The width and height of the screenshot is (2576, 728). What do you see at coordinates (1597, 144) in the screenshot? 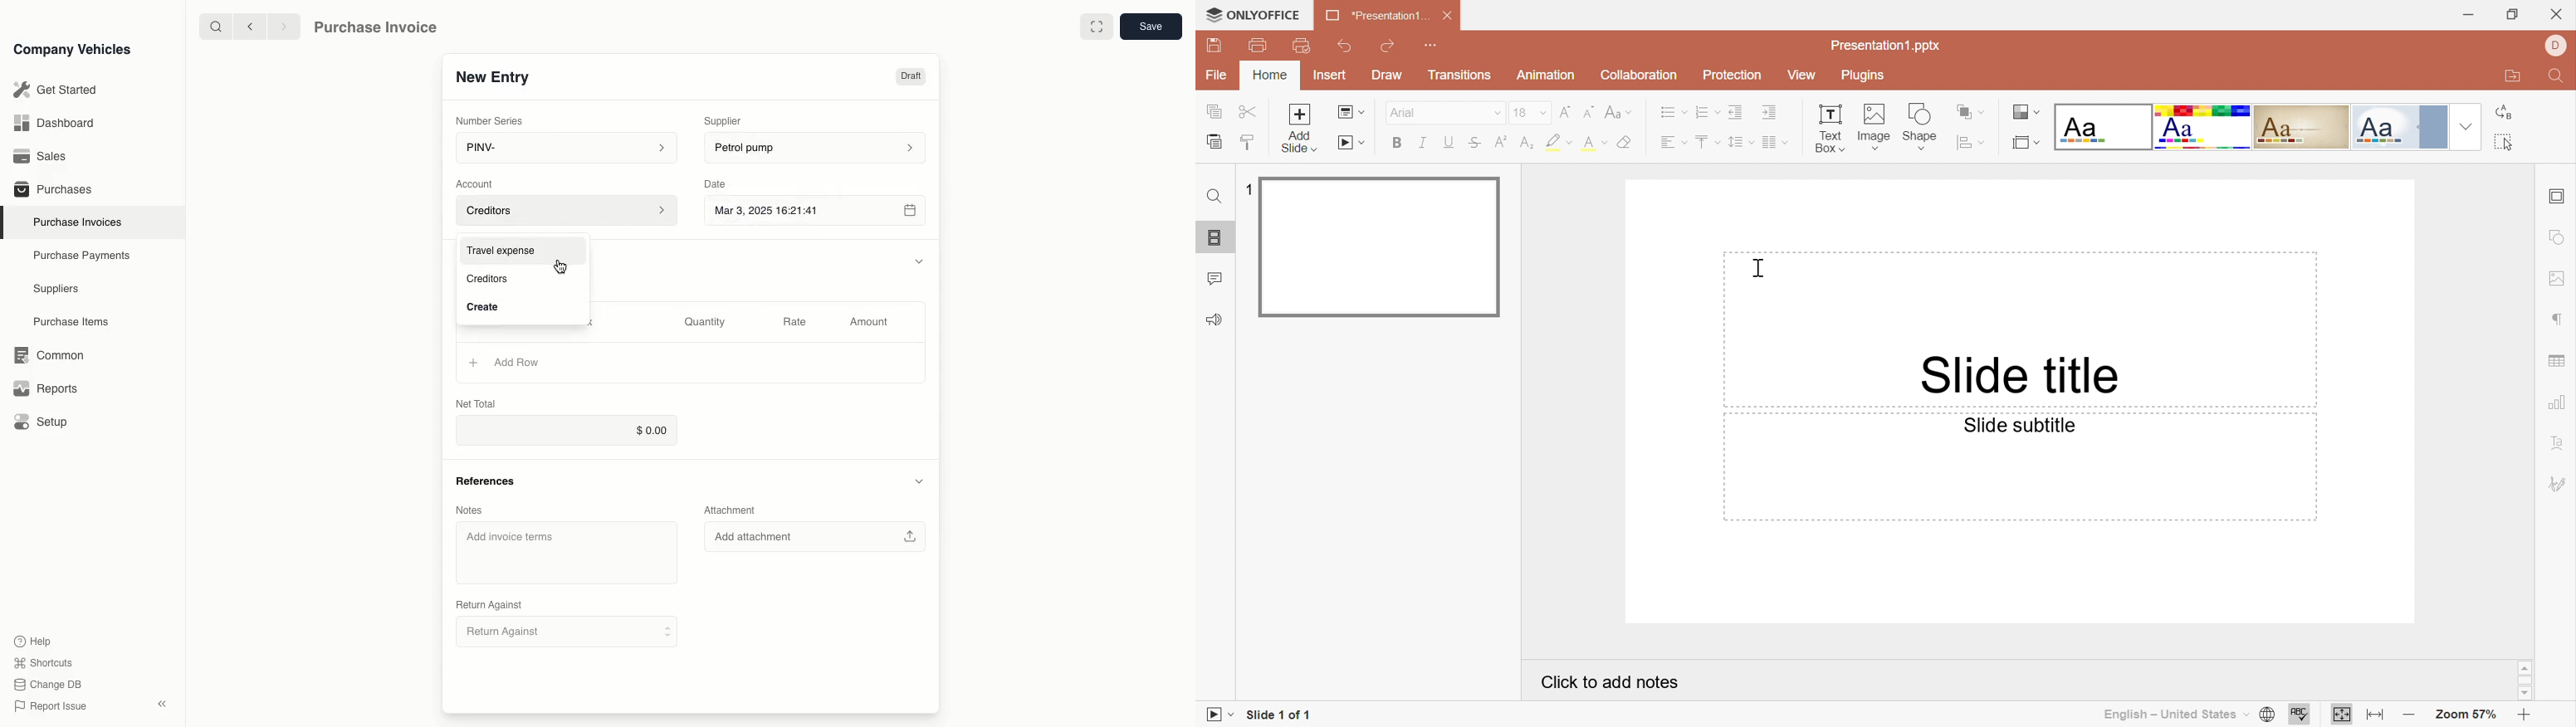
I see `Superscript / subscript` at bounding box center [1597, 144].